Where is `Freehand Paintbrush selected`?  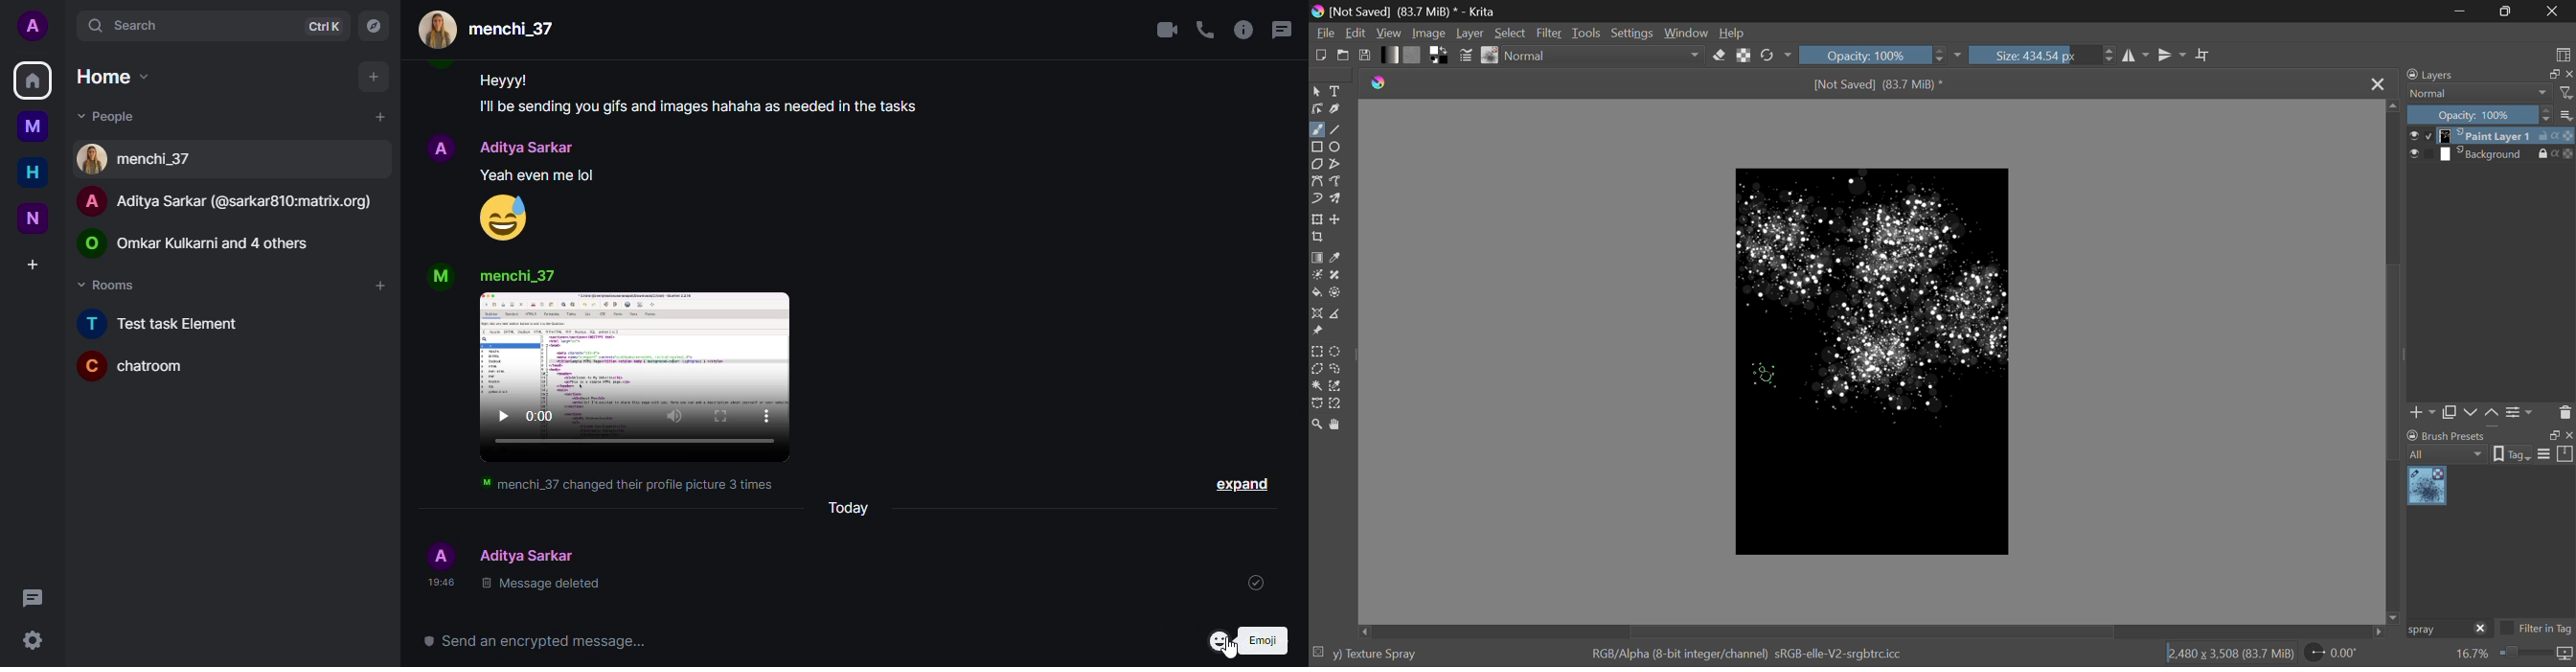 Freehand Paintbrush selected is located at coordinates (1317, 131).